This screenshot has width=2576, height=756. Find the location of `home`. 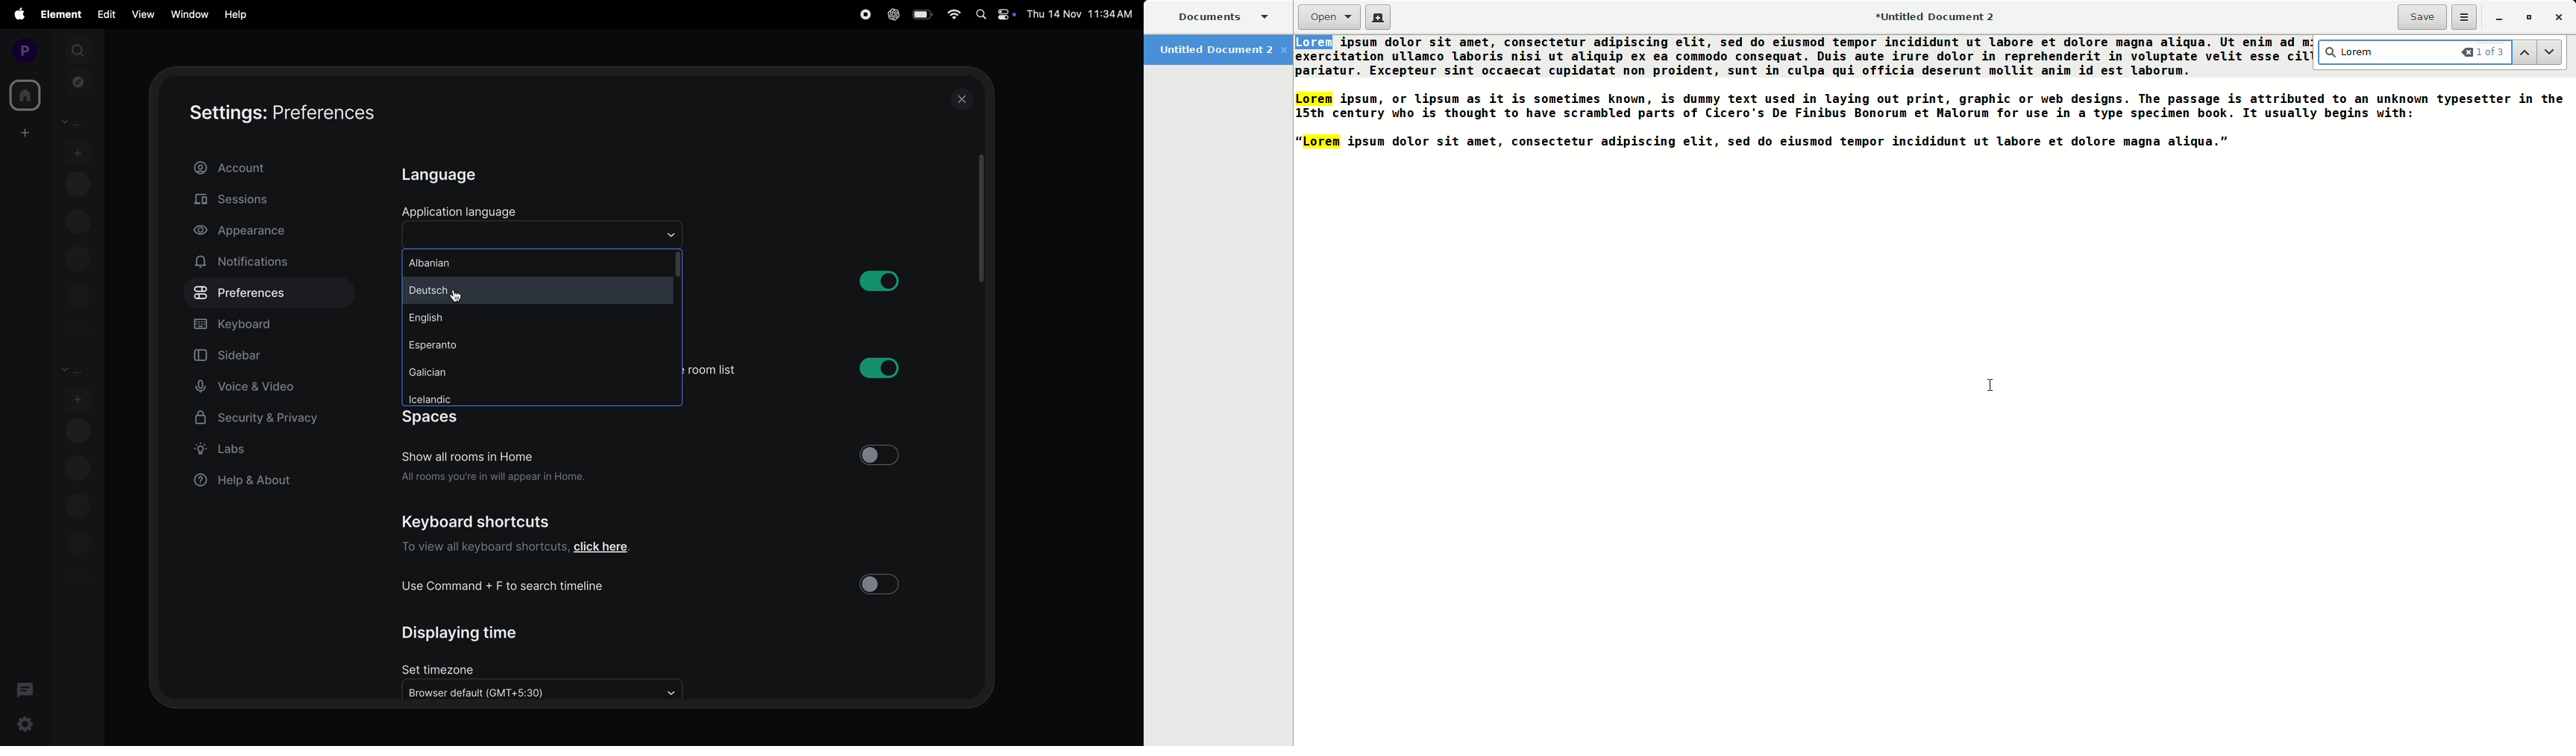

home is located at coordinates (26, 93).